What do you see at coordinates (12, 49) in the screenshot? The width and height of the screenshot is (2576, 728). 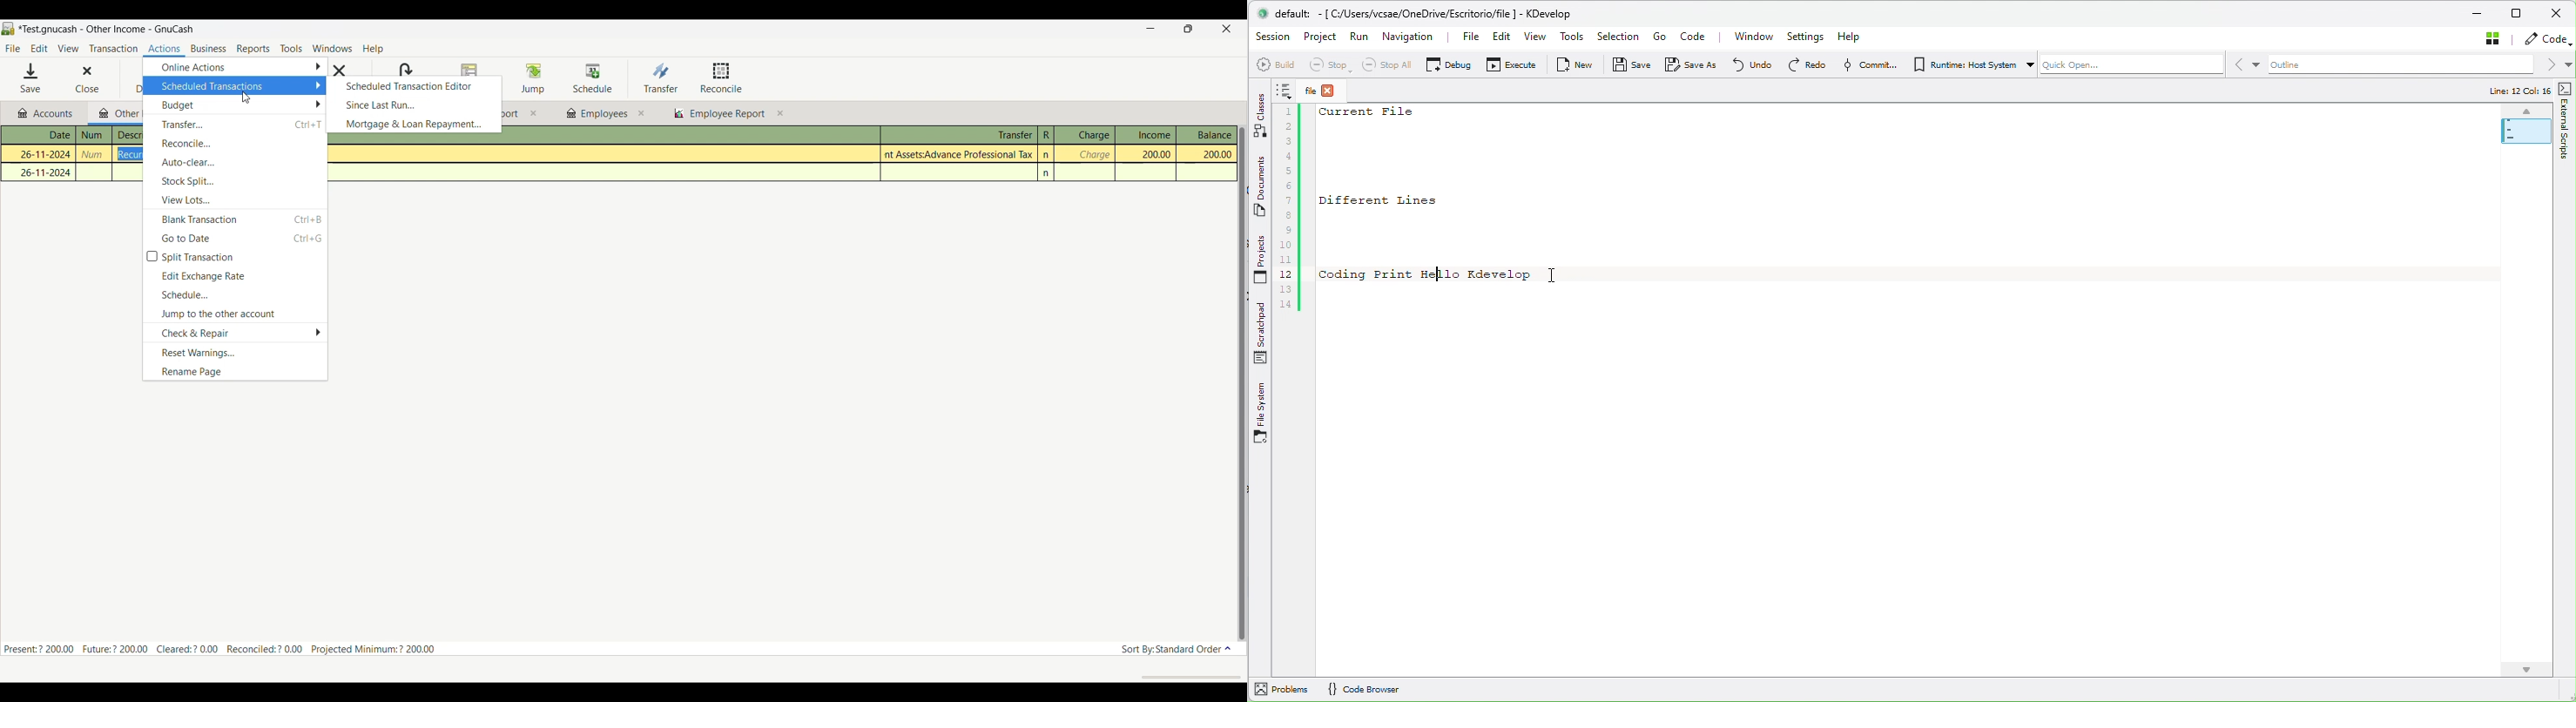 I see `File menu` at bounding box center [12, 49].